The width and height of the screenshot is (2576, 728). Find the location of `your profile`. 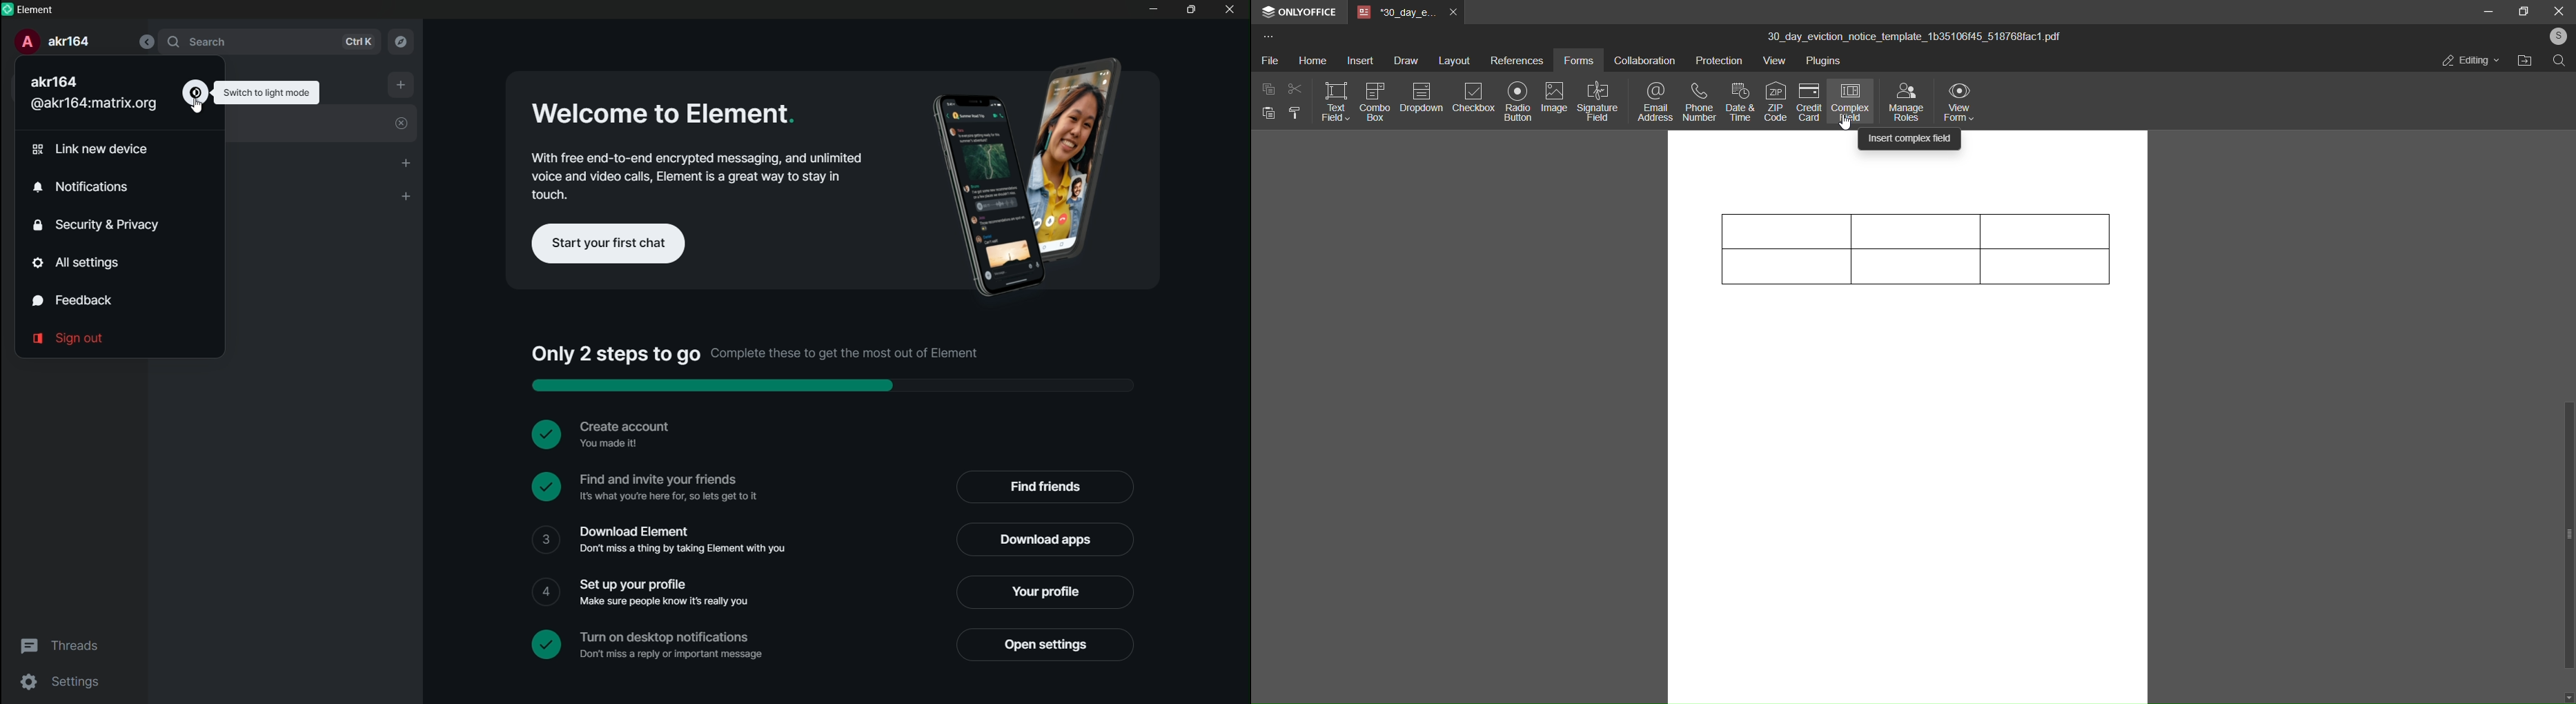

your profile is located at coordinates (1047, 593).